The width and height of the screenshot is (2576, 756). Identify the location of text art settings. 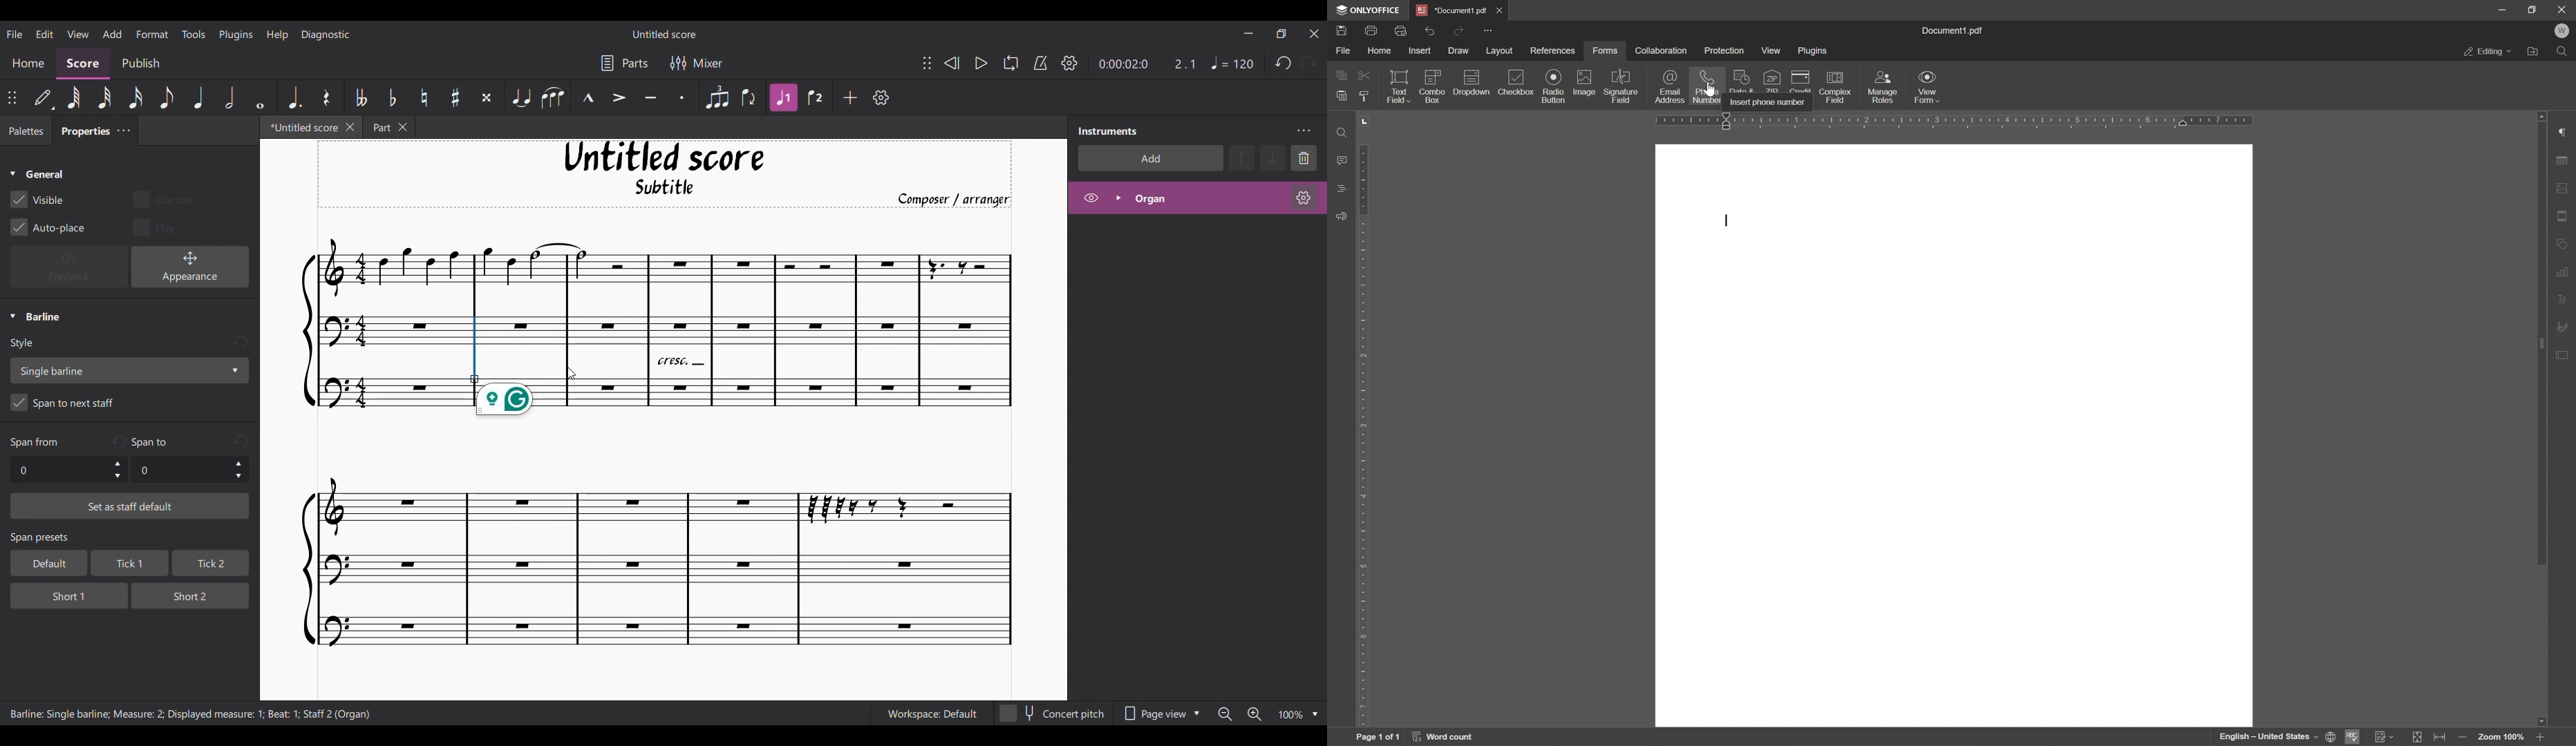
(2567, 298).